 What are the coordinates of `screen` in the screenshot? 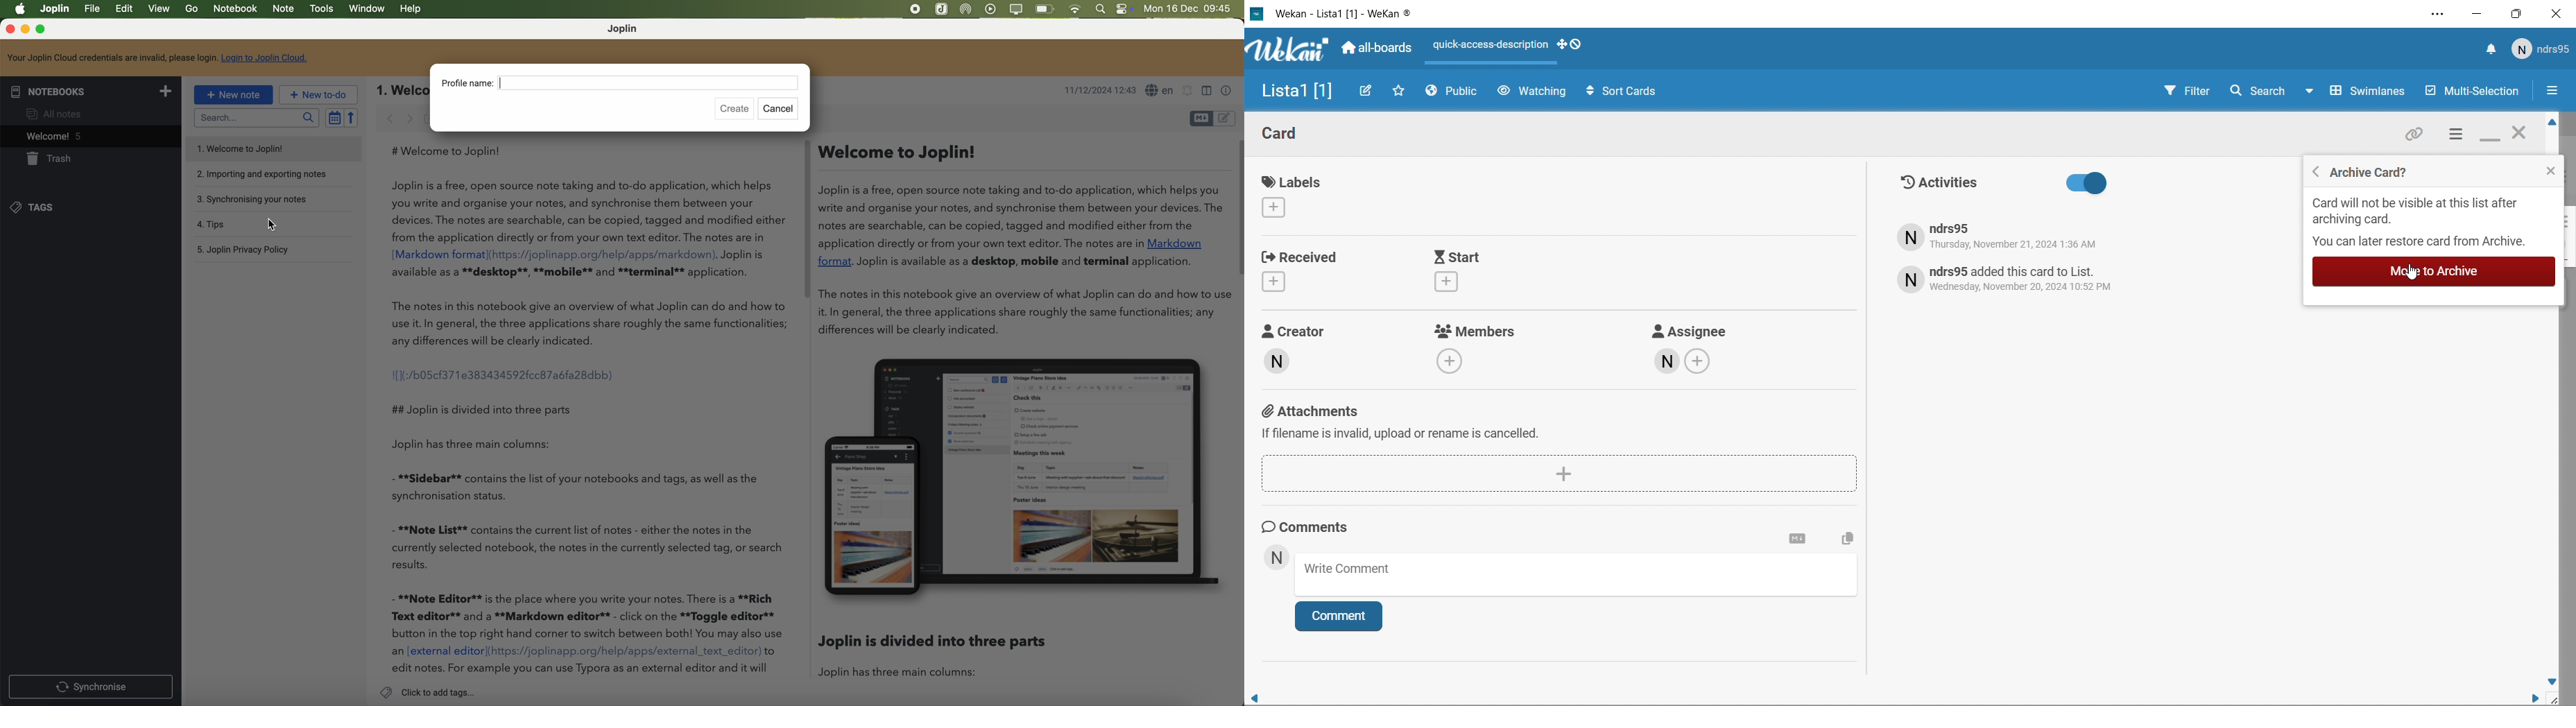 It's located at (1017, 10).